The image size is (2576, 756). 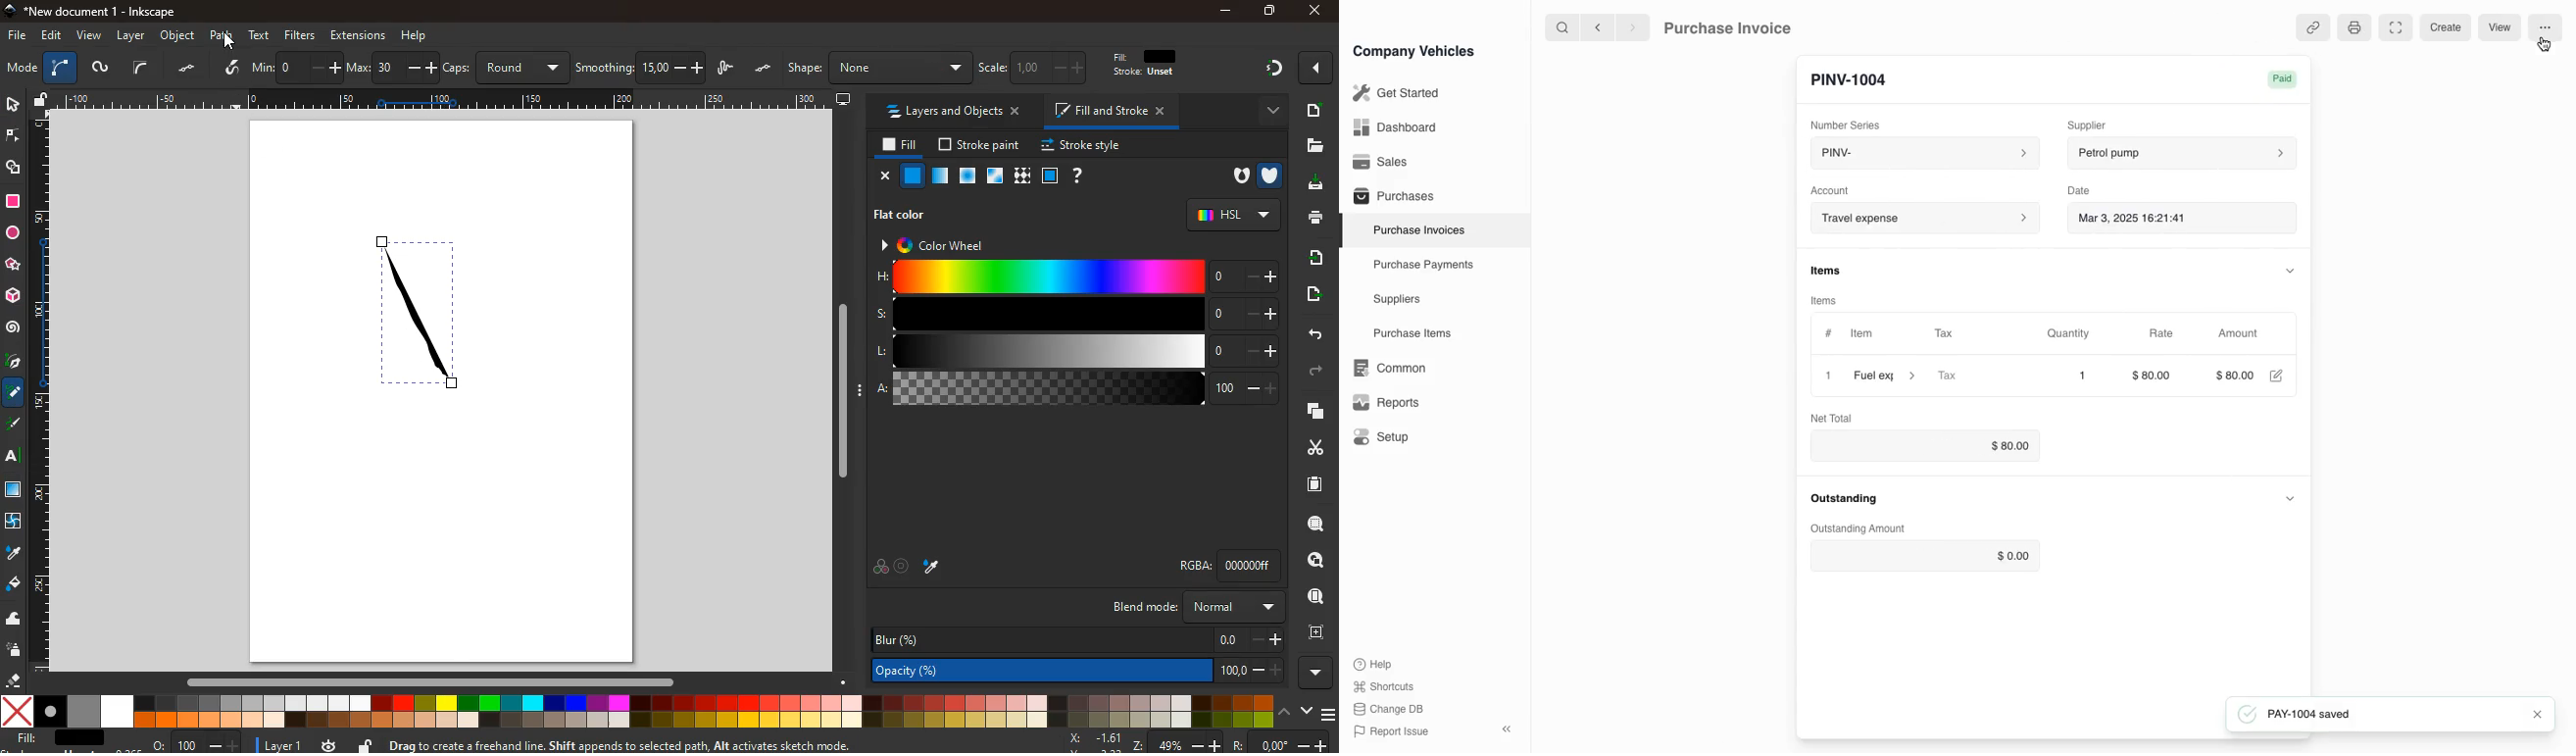 What do you see at coordinates (2290, 499) in the screenshot?
I see `expand` at bounding box center [2290, 499].